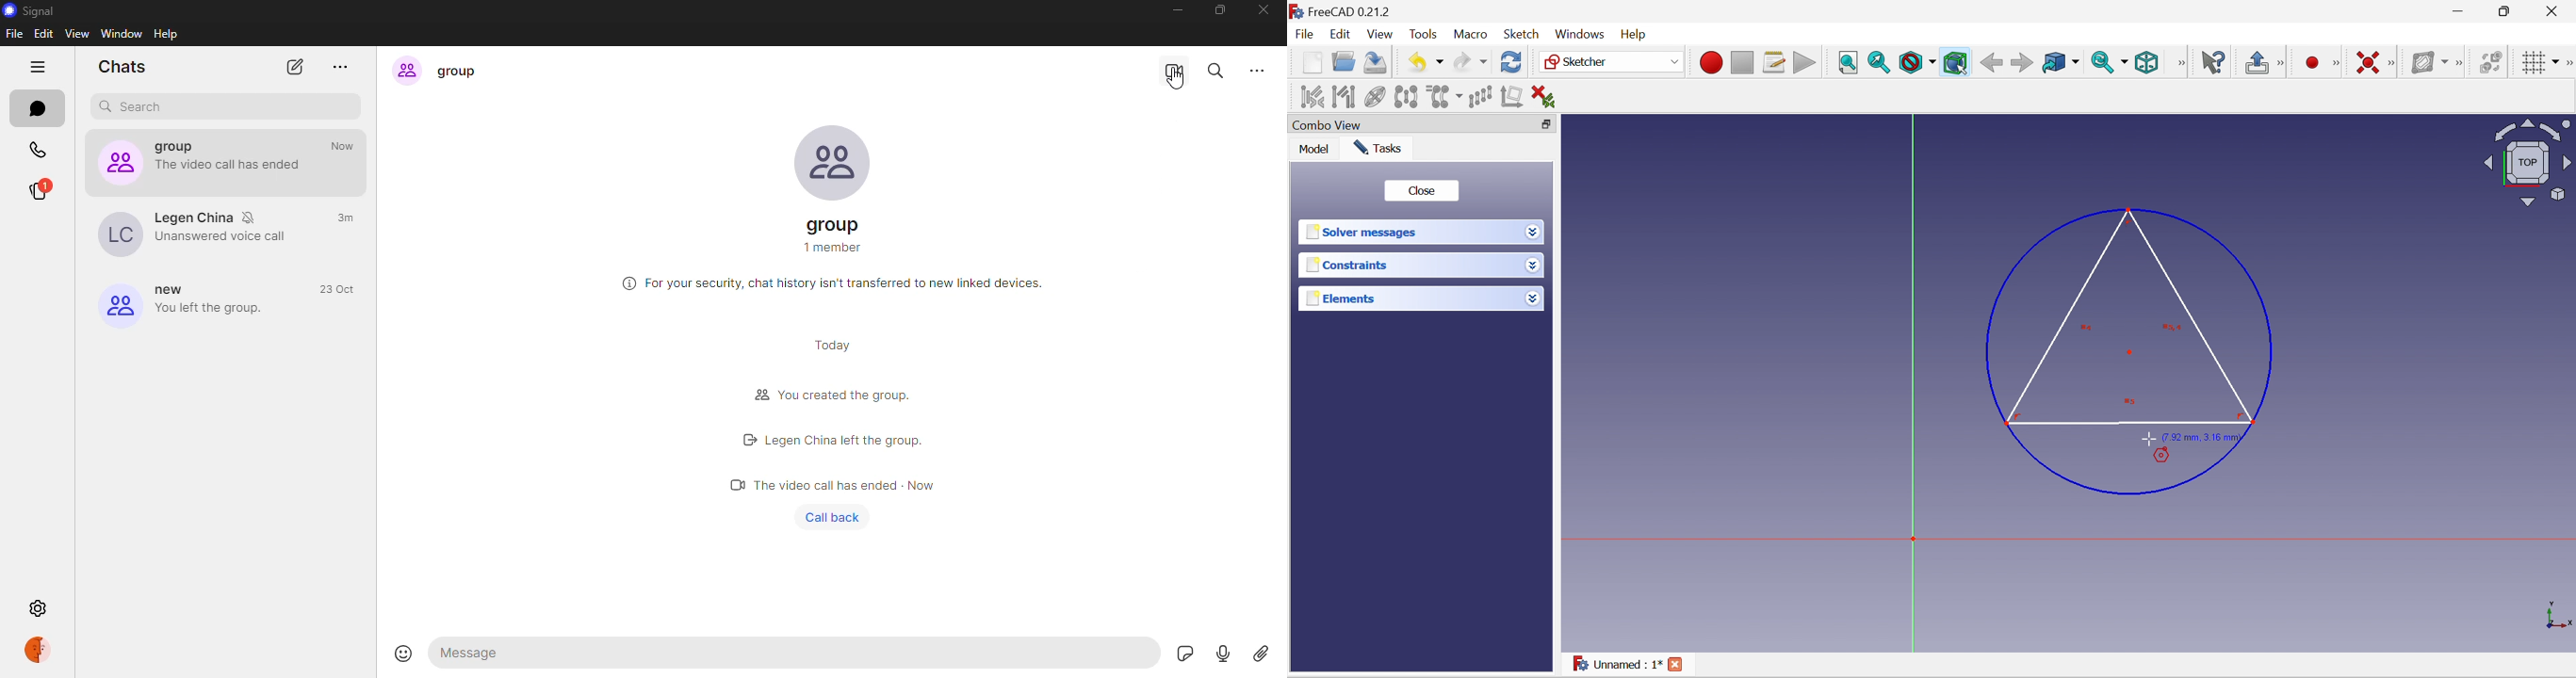 Image resolution: width=2576 pixels, height=700 pixels. What do you see at coordinates (44, 34) in the screenshot?
I see `edit` at bounding box center [44, 34].